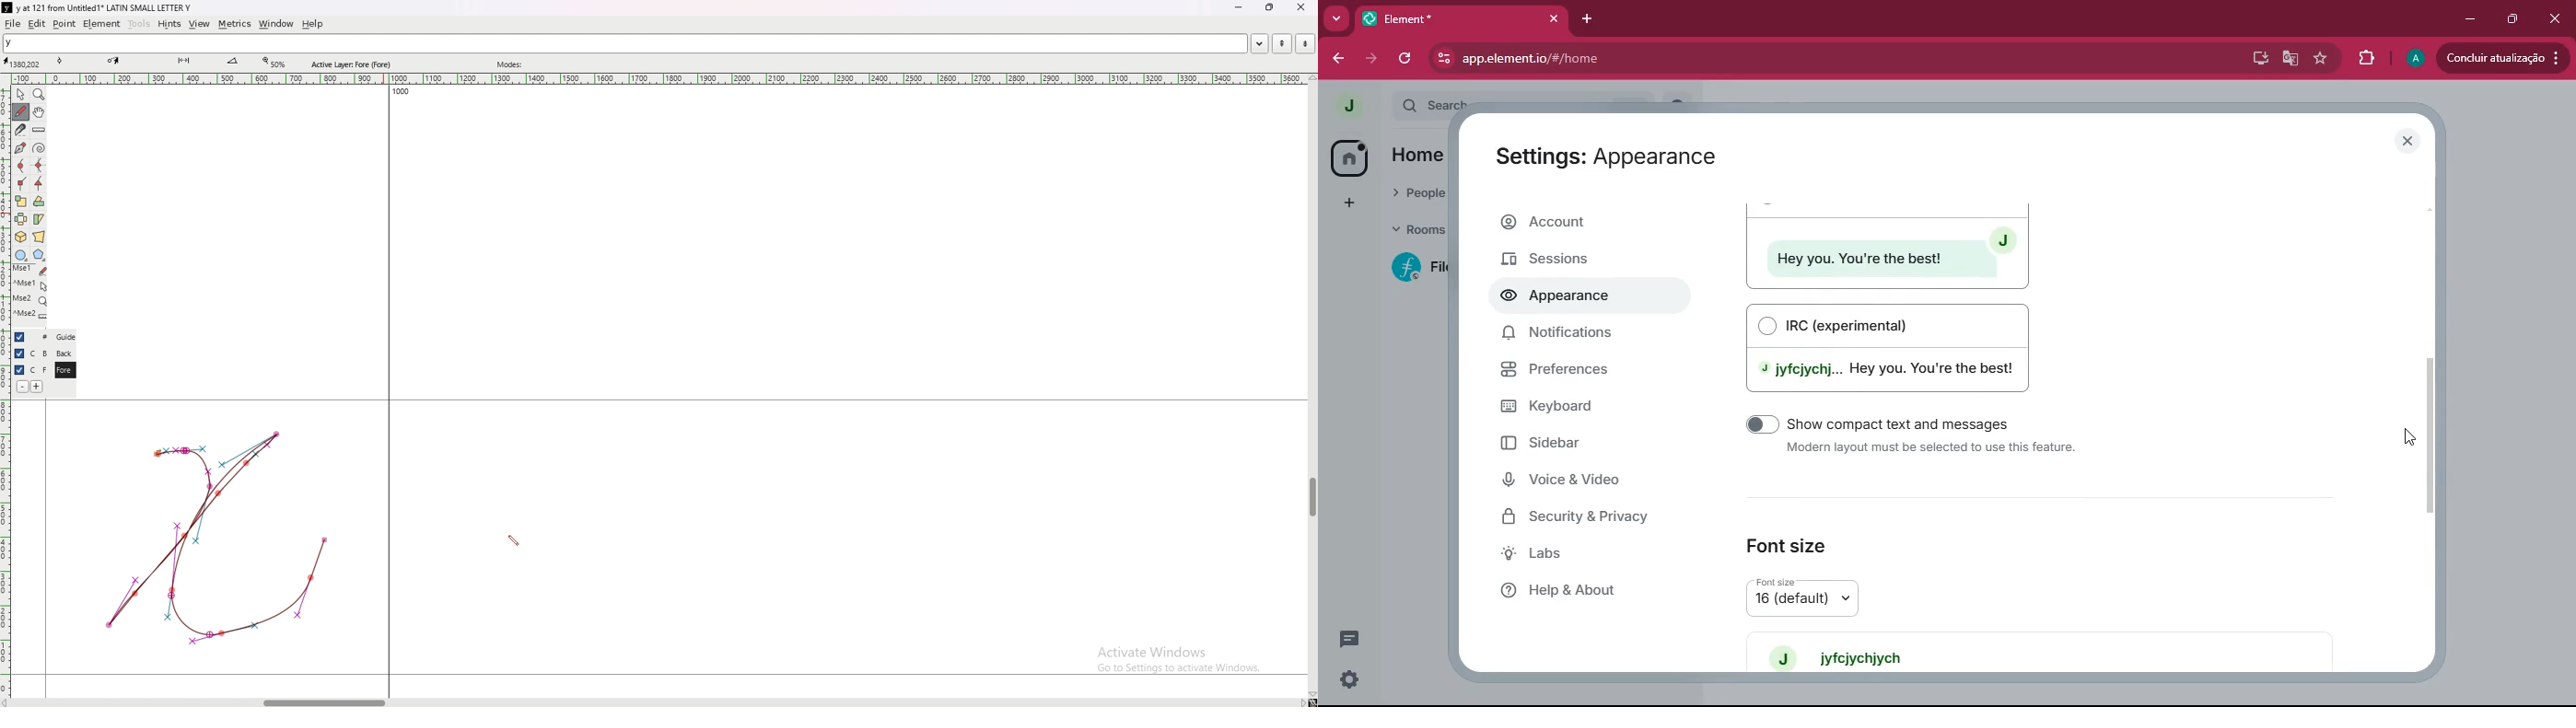 The height and width of the screenshot is (728, 2576). I want to click on horizontal scale, so click(659, 79).